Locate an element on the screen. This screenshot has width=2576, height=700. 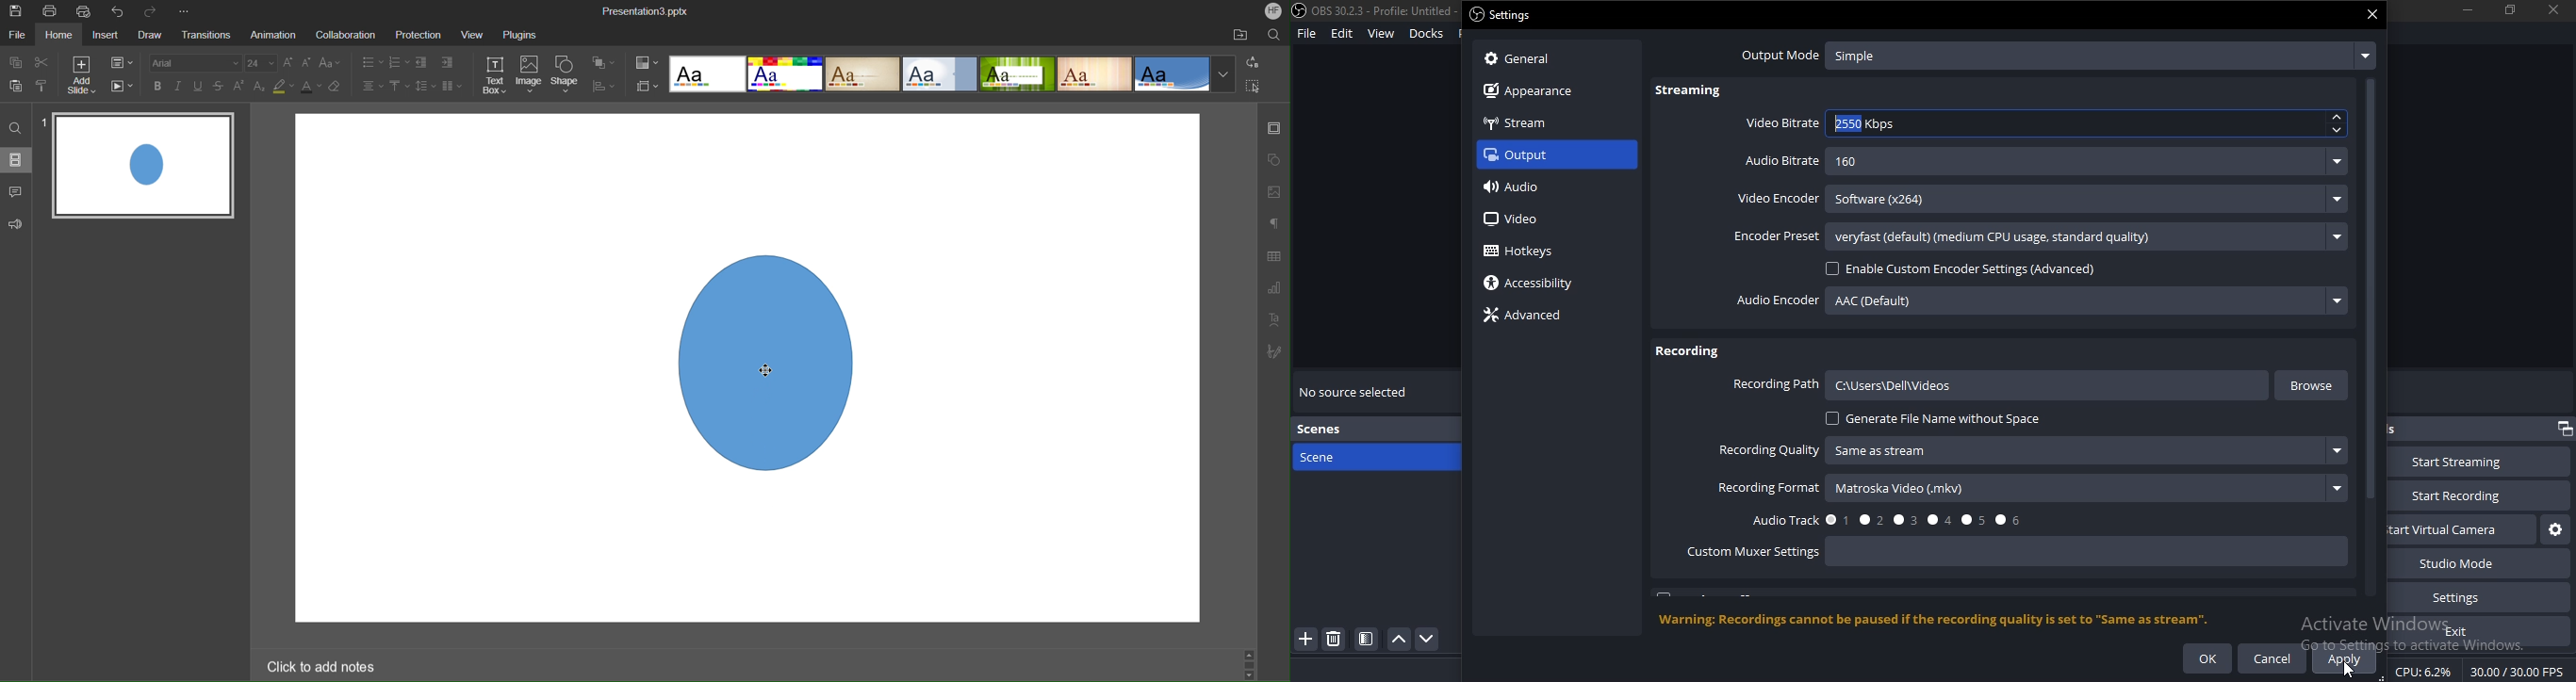
output mode is located at coordinates (2056, 55).